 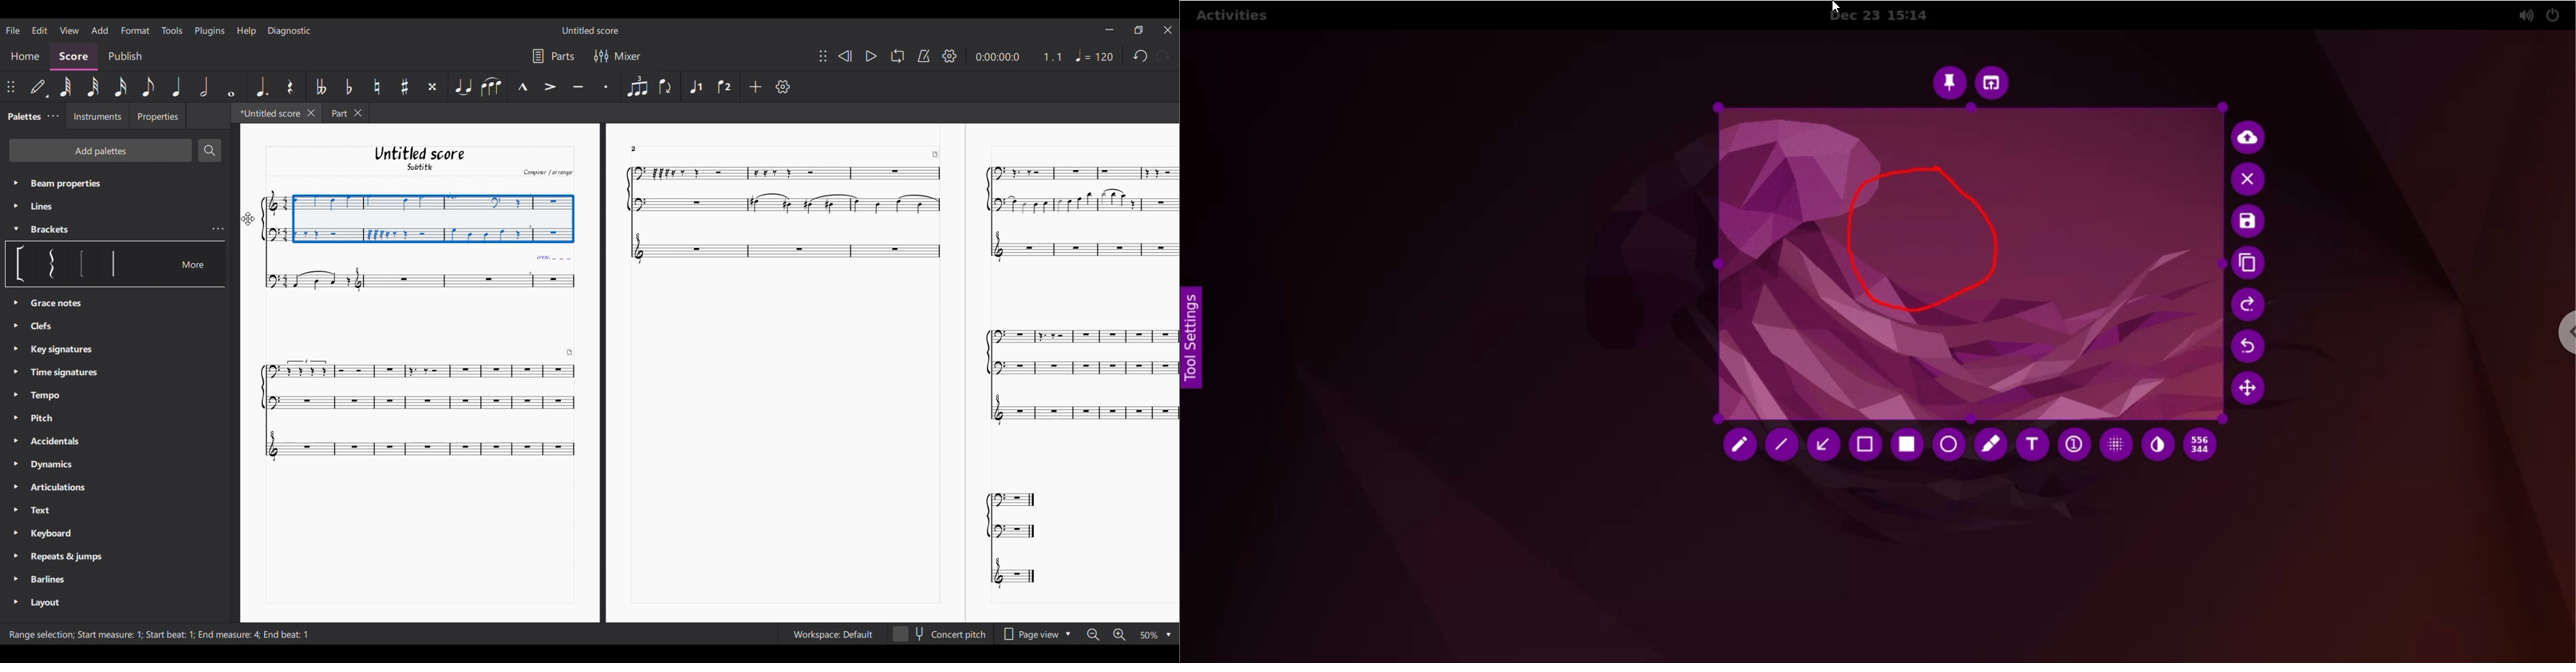 I want to click on Maximize, so click(x=1139, y=31).